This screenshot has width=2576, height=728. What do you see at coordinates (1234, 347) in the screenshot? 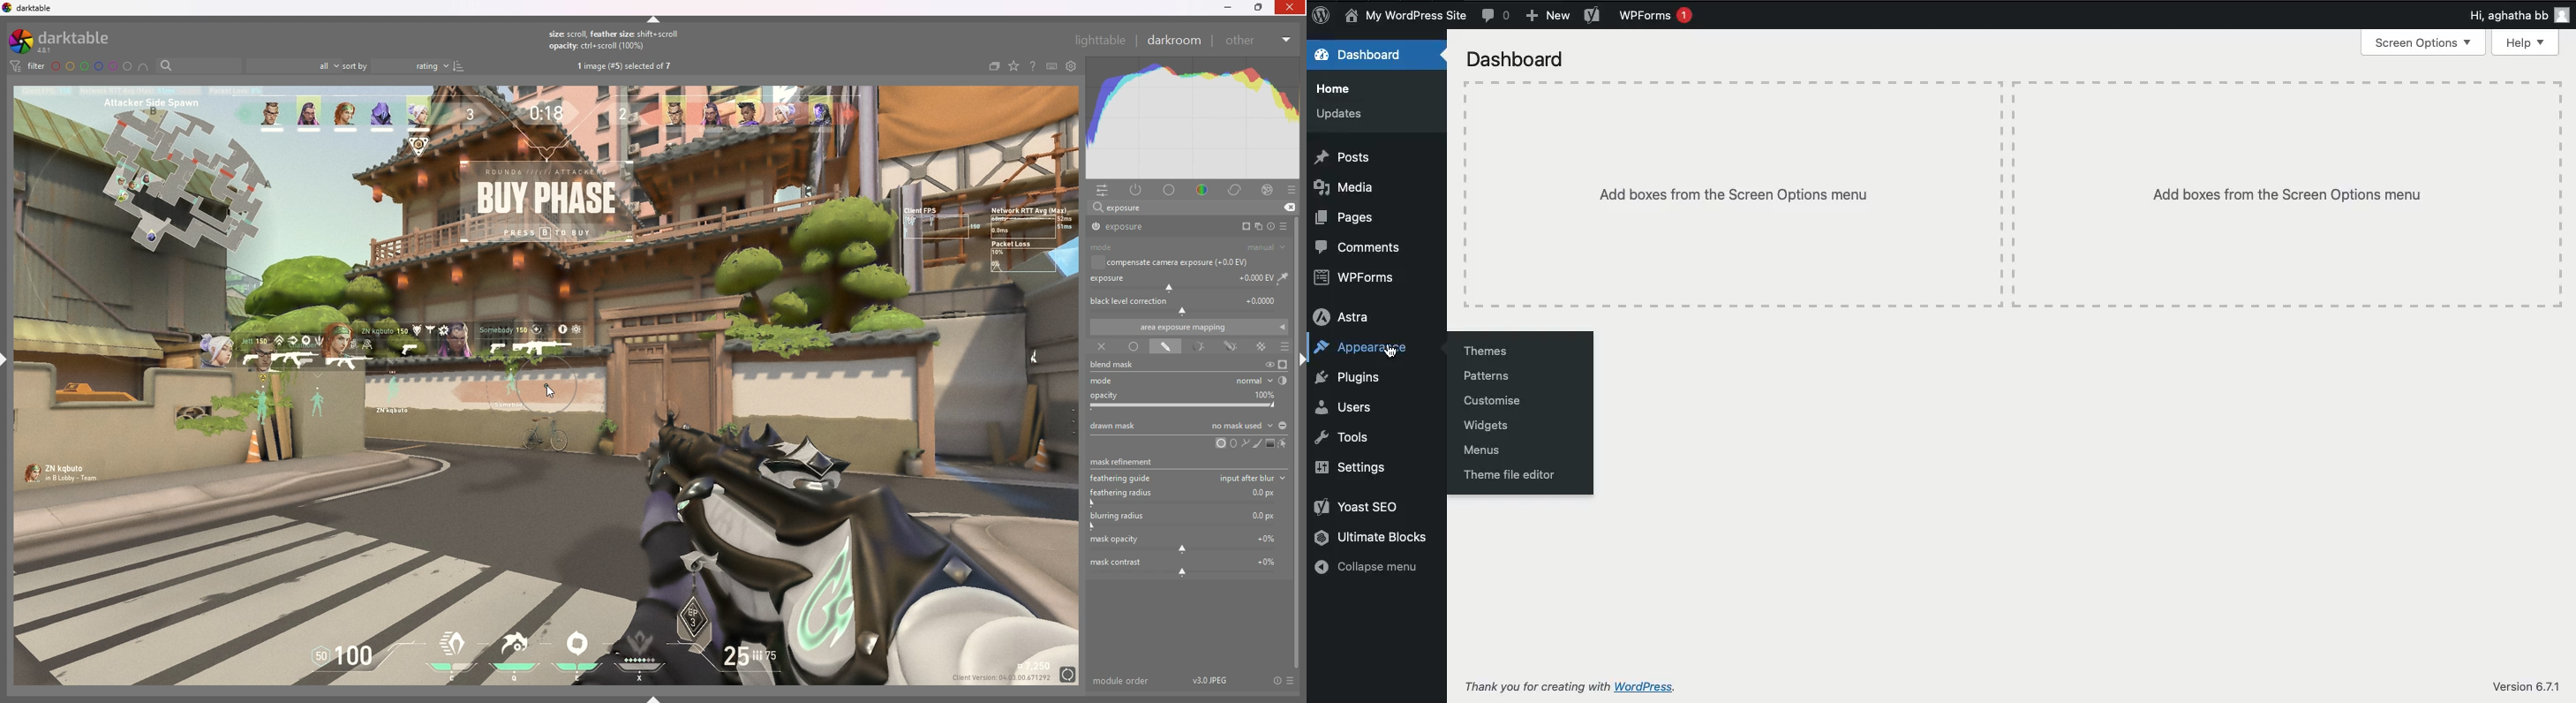
I see `drawn and parametric mask` at bounding box center [1234, 347].